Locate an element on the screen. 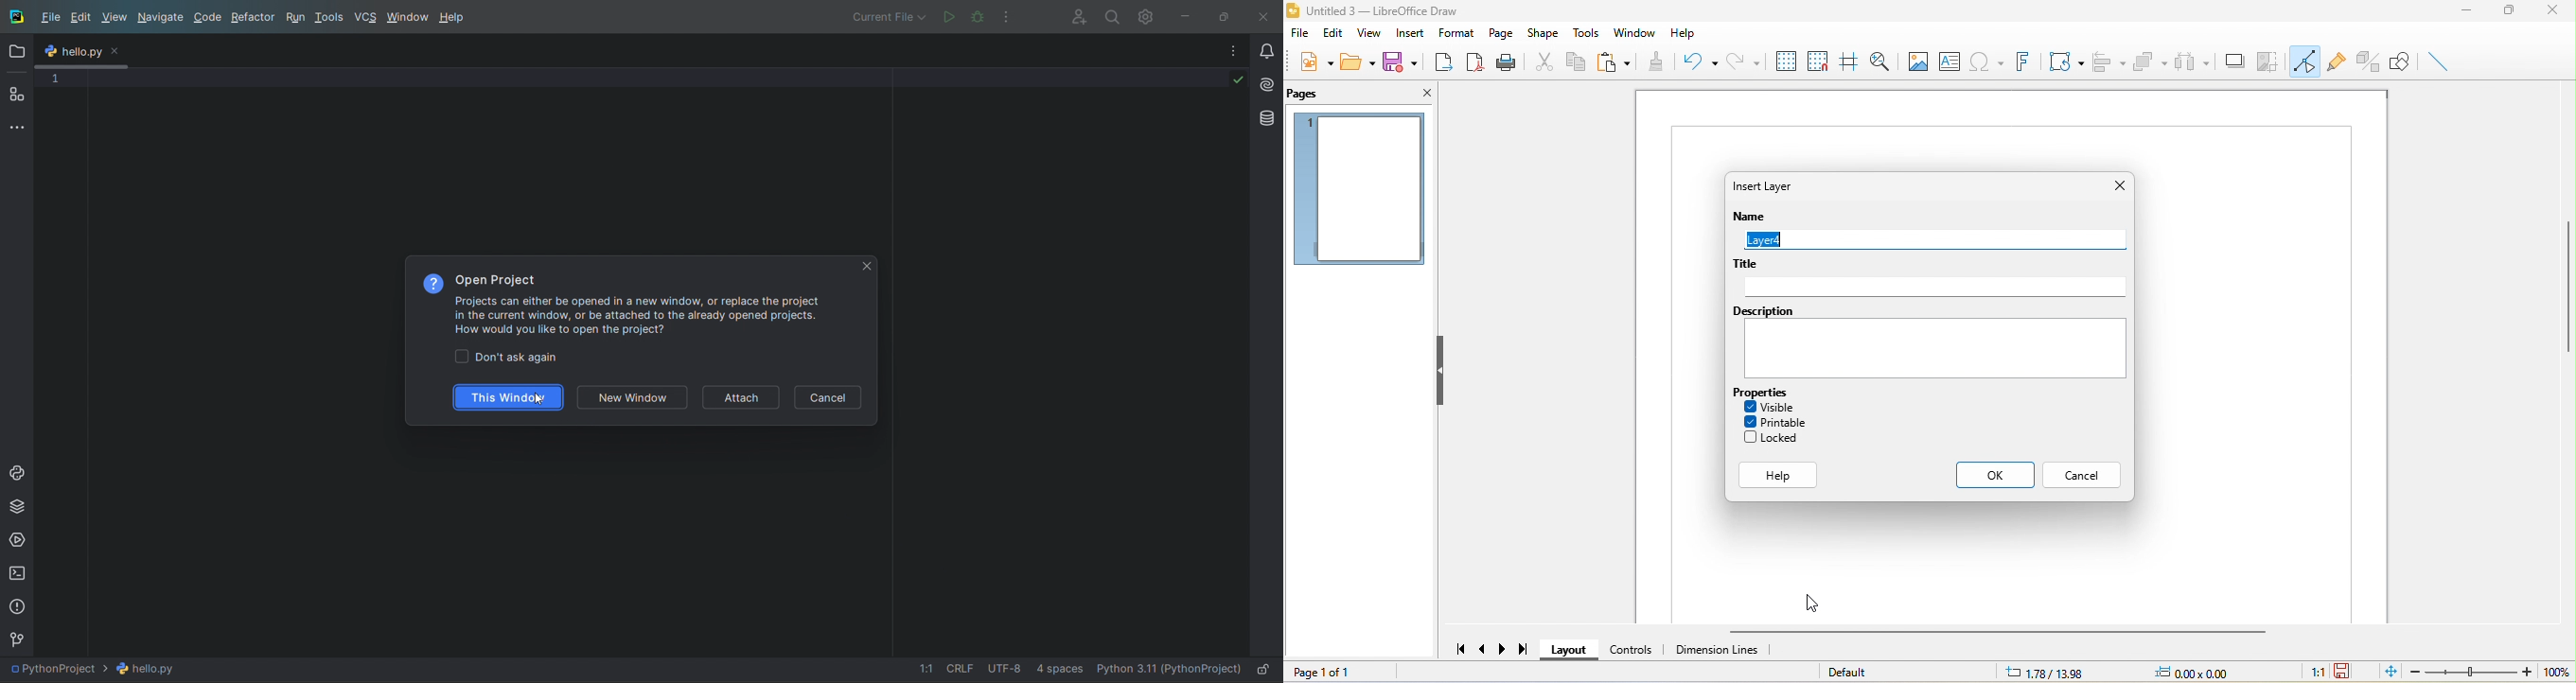 The height and width of the screenshot is (700, 2576). undo is located at coordinates (1696, 61).